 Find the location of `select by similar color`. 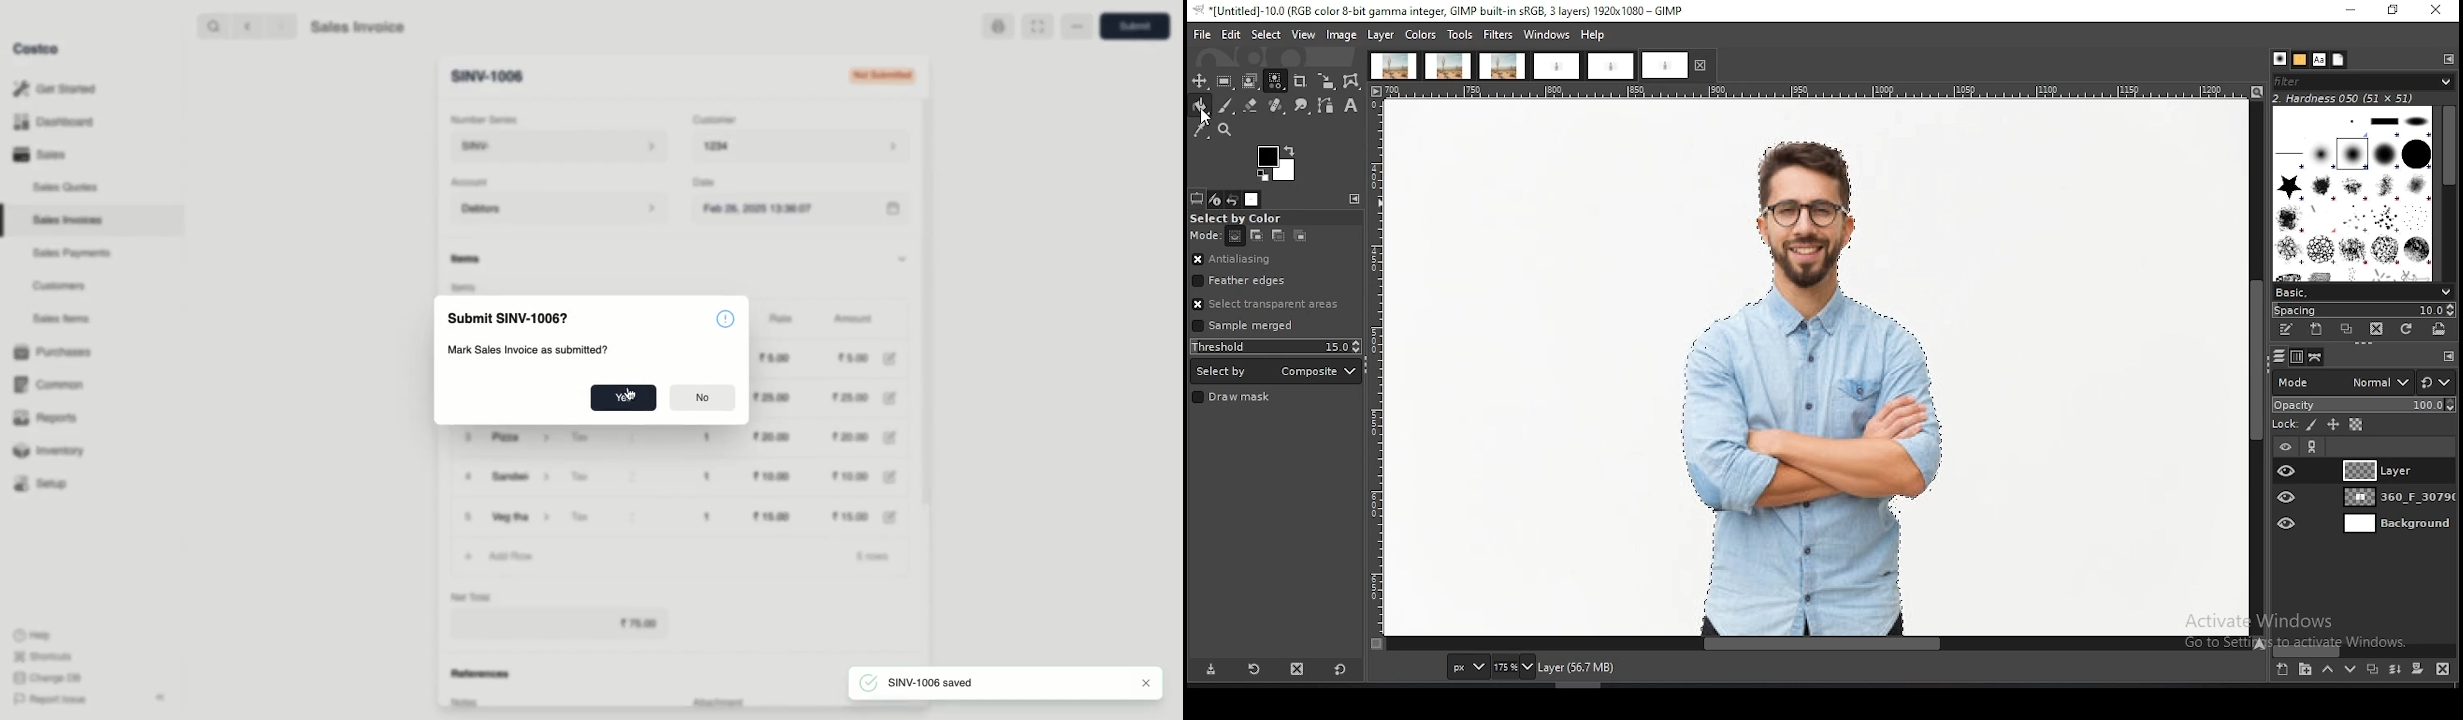

select by similar color is located at coordinates (1275, 81).